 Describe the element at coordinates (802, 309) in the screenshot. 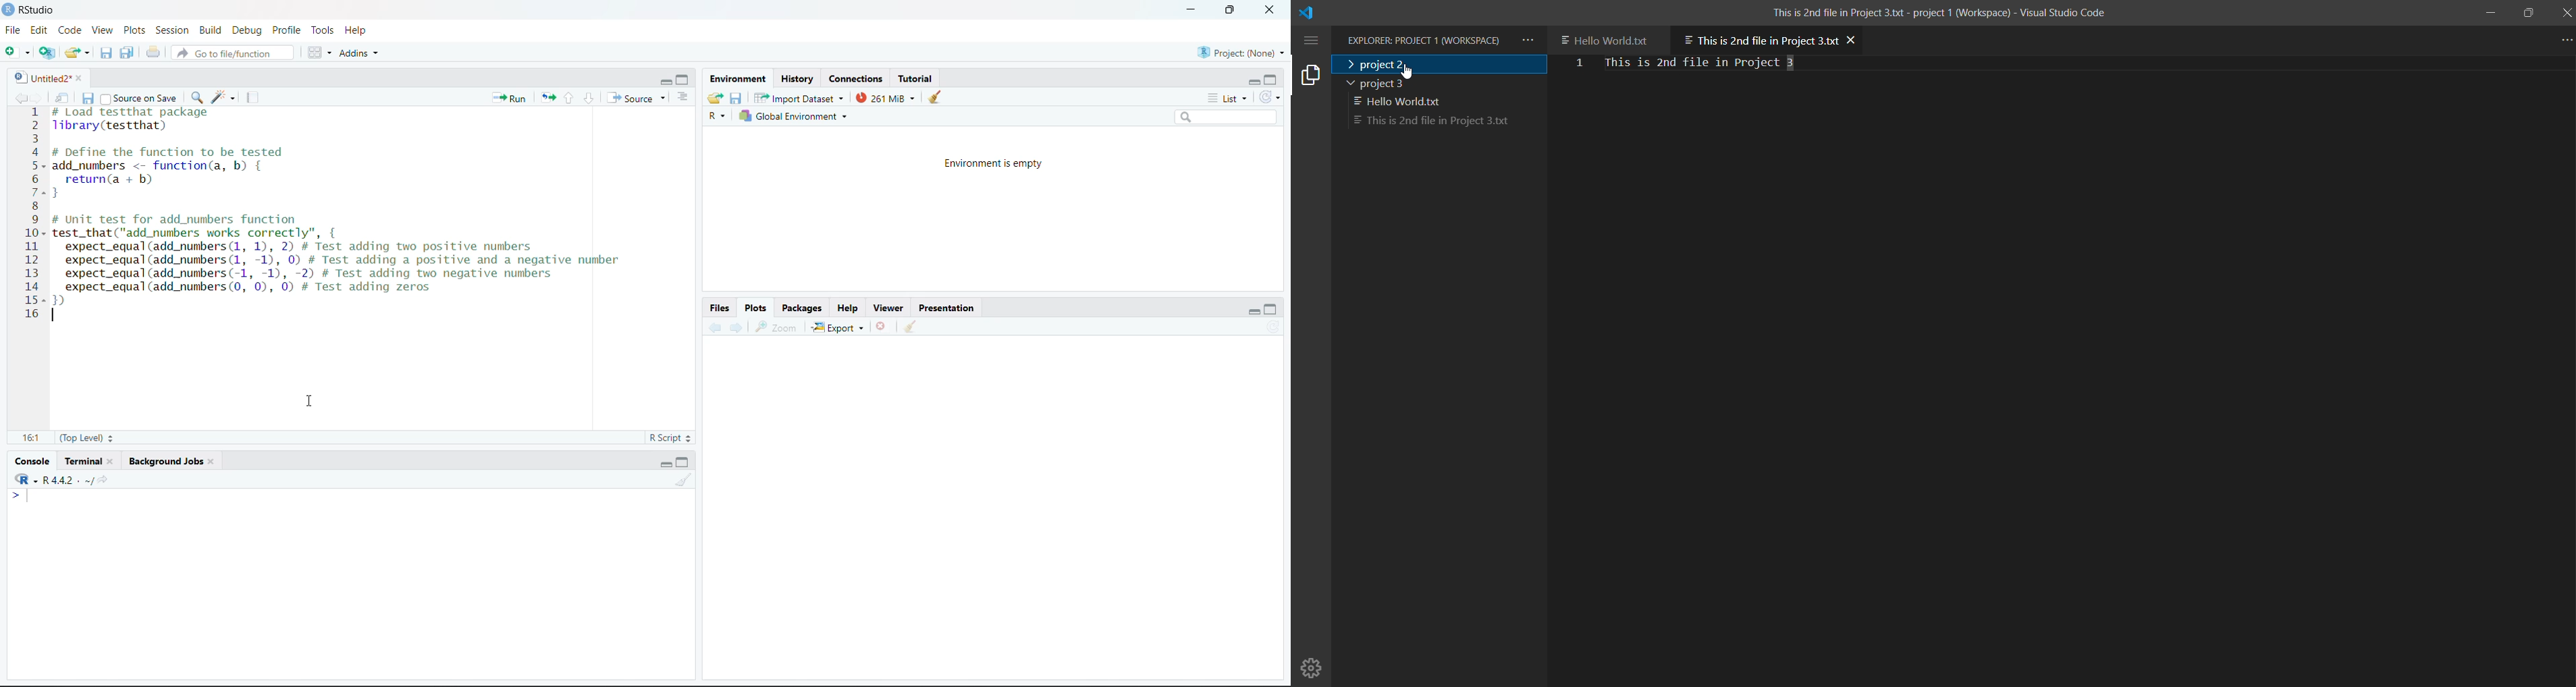

I see `Packages` at that location.